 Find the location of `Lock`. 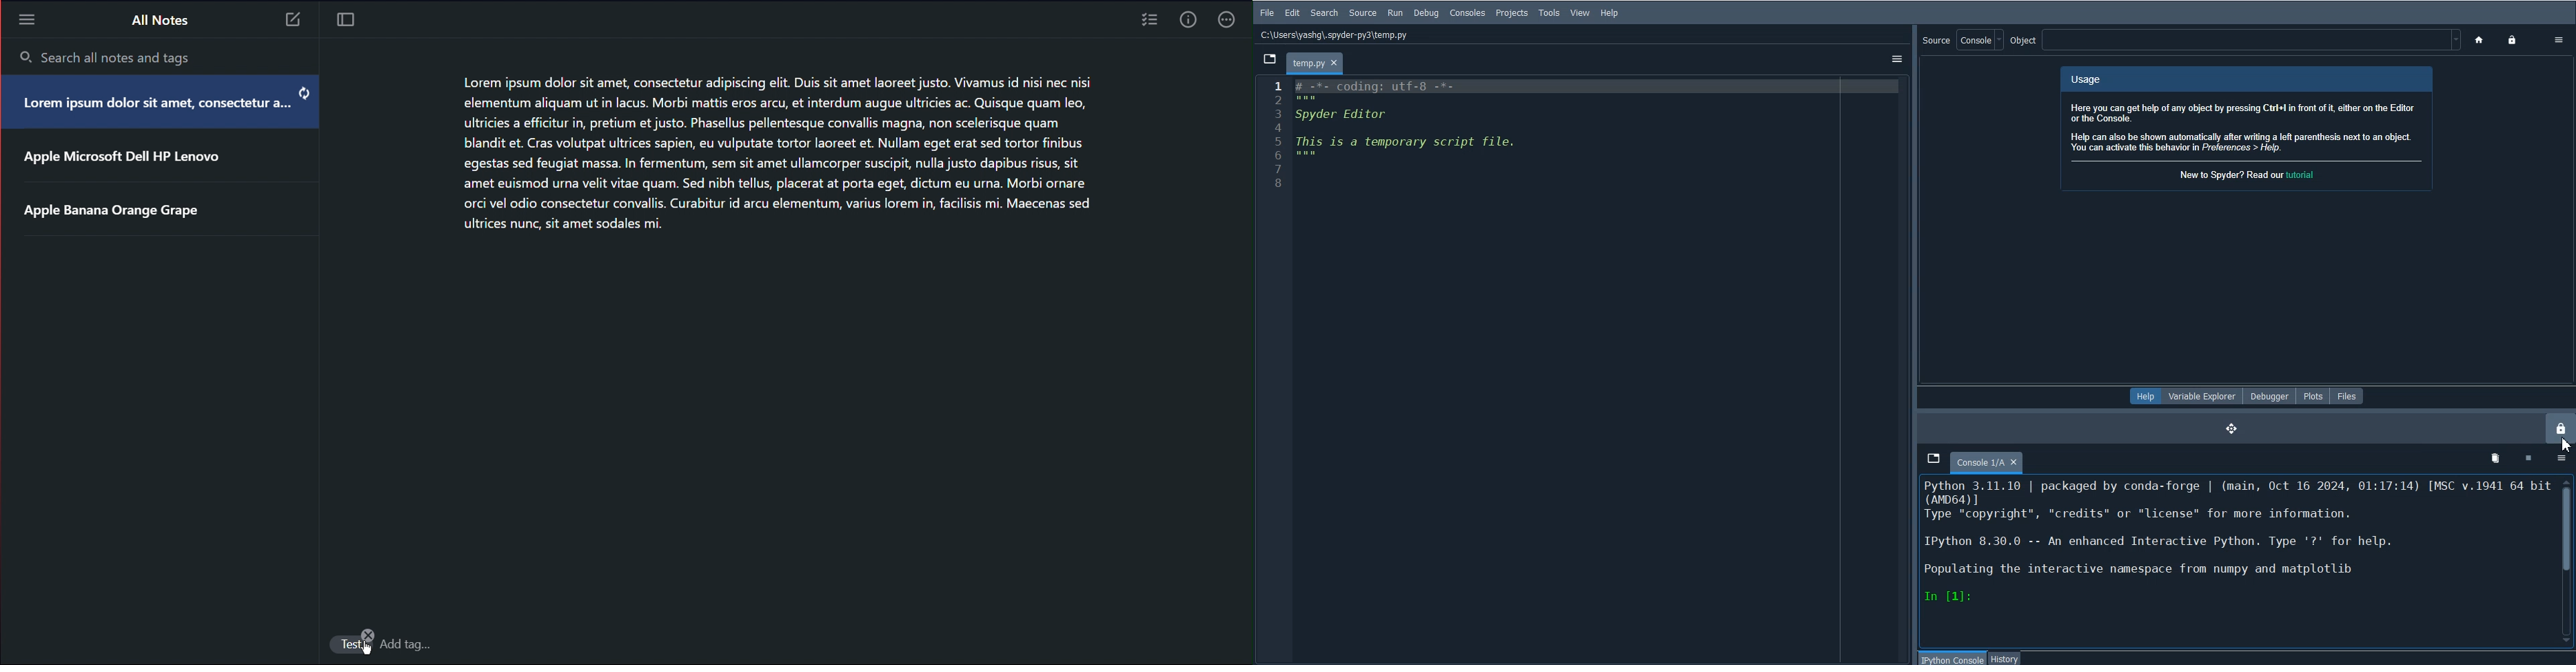

Lock is located at coordinates (2515, 41).